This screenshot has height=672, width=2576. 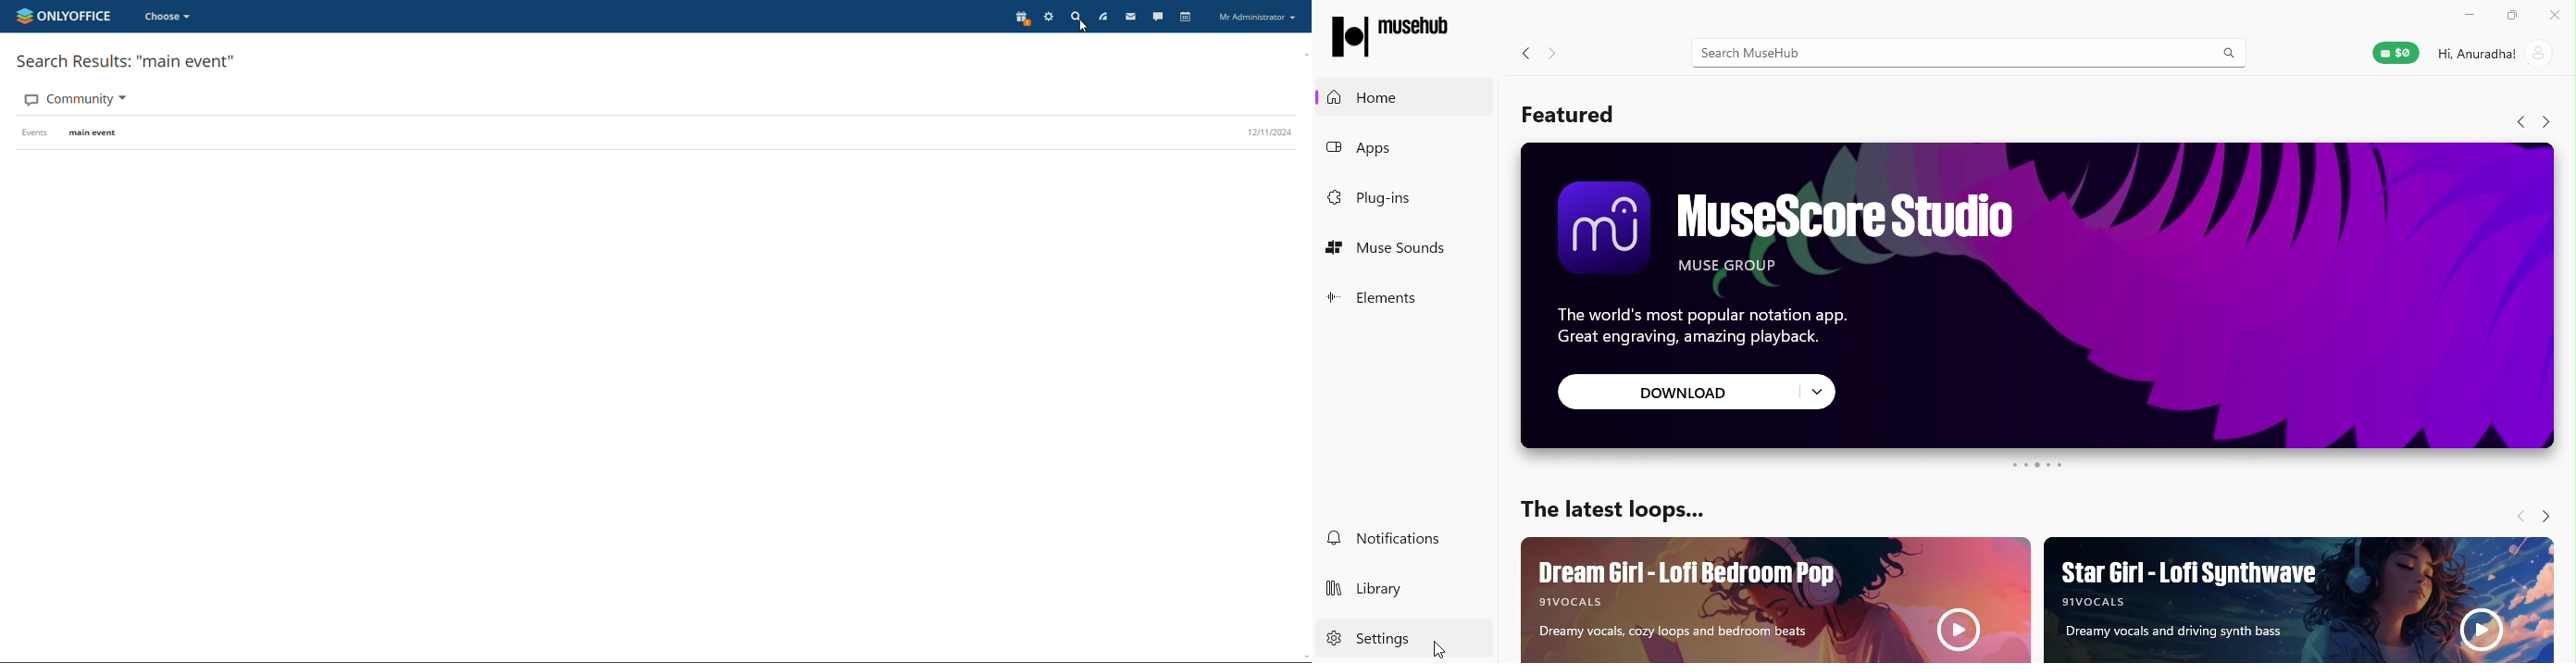 What do you see at coordinates (1410, 33) in the screenshot?
I see `musehub logo` at bounding box center [1410, 33].